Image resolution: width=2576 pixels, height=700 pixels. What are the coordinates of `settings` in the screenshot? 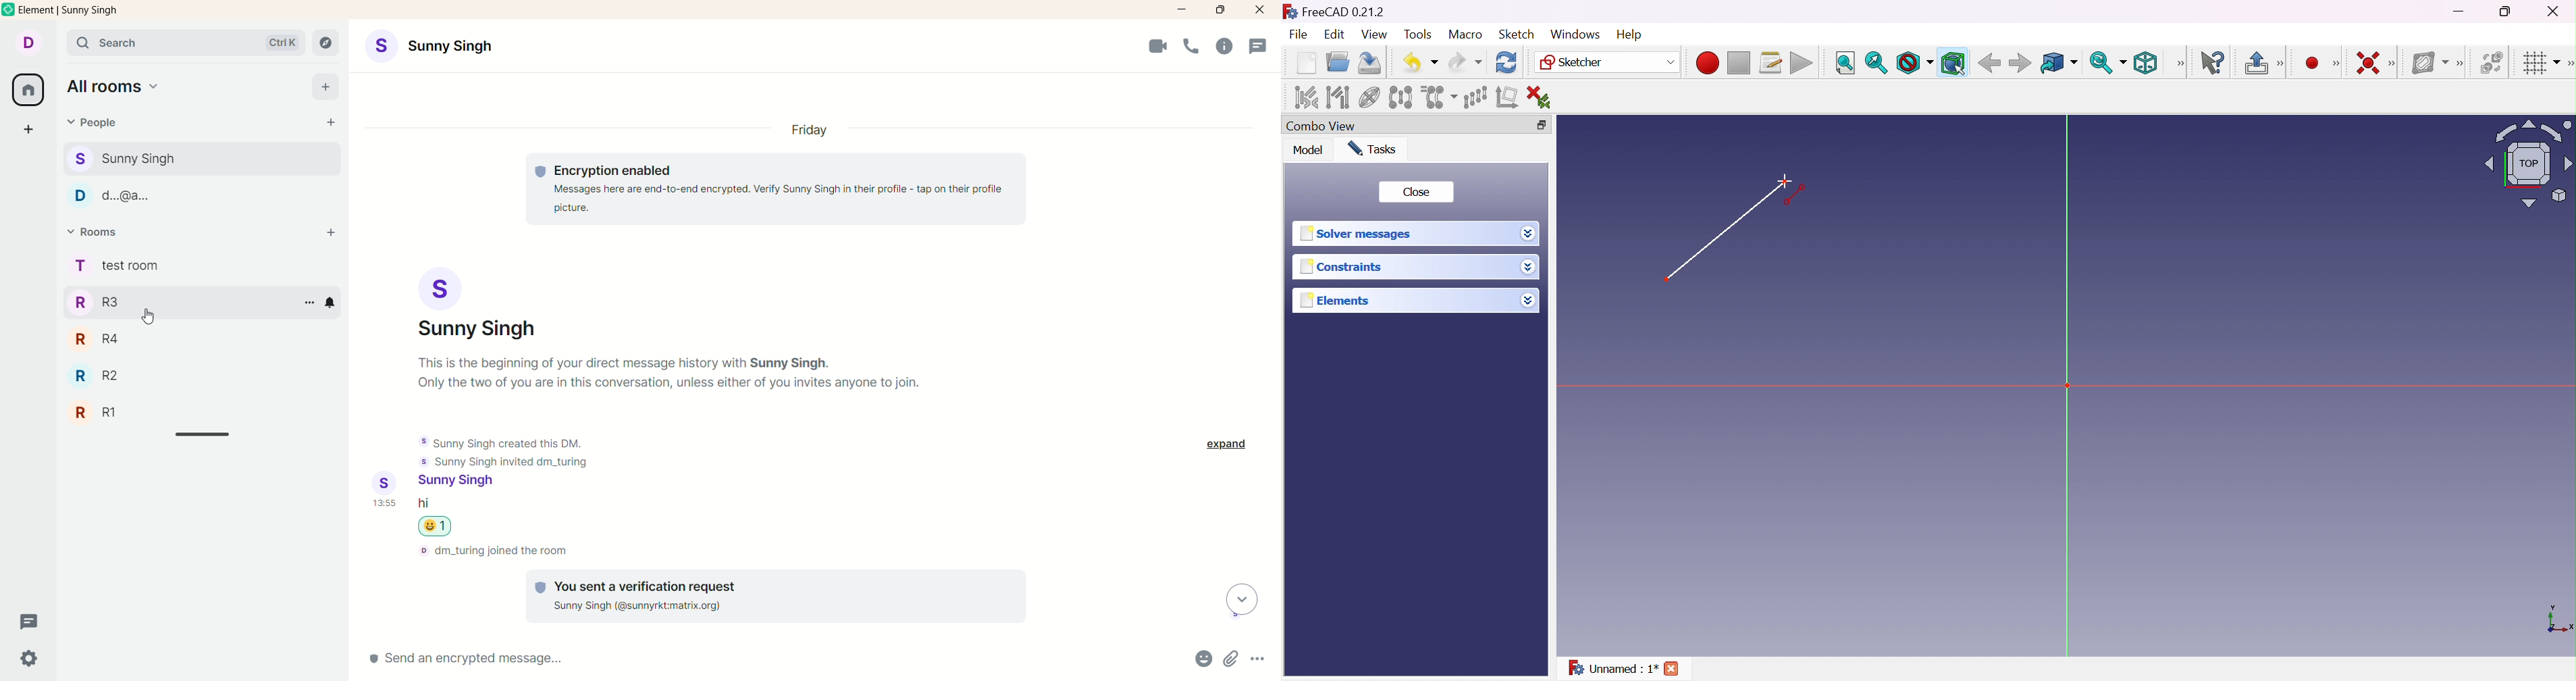 It's located at (34, 659).